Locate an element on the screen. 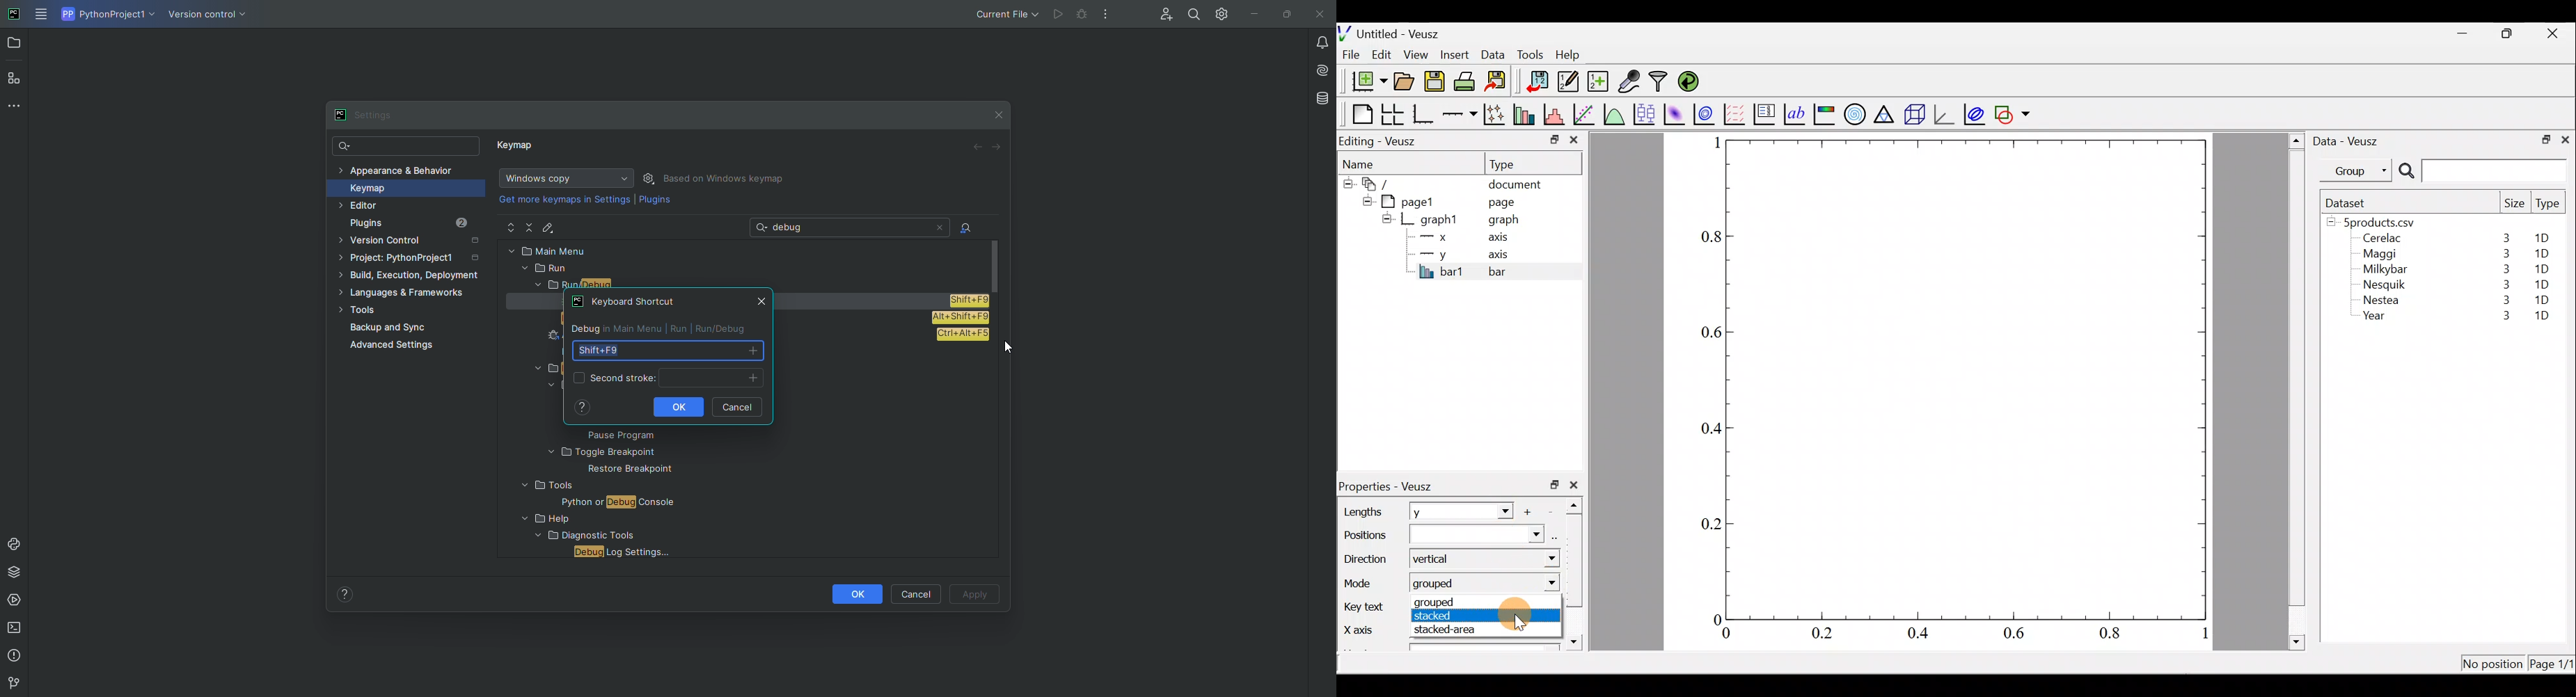 This screenshot has width=2576, height=700. Based on Windows Keymap is located at coordinates (727, 179).